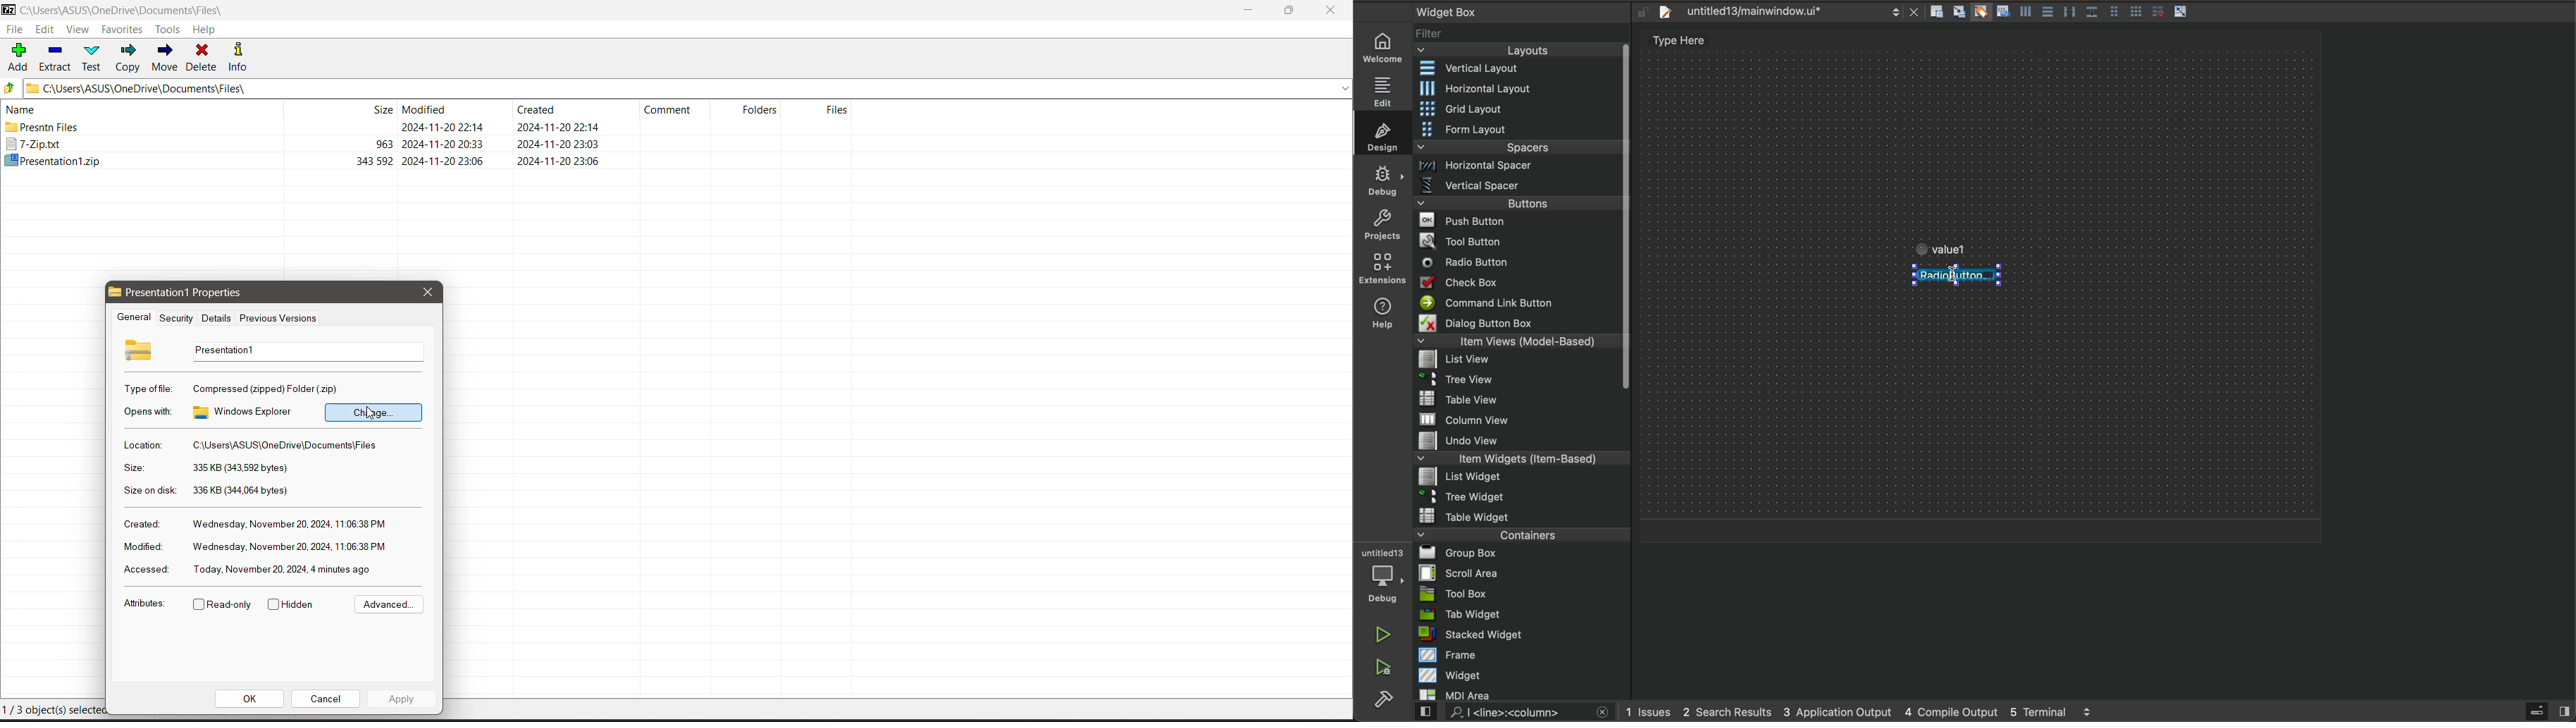 Image resolution: width=2576 pixels, height=728 pixels. What do you see at coordinates (1382, 227) in the screenshot?
I see `projects` at bounding box center [1382, 227].